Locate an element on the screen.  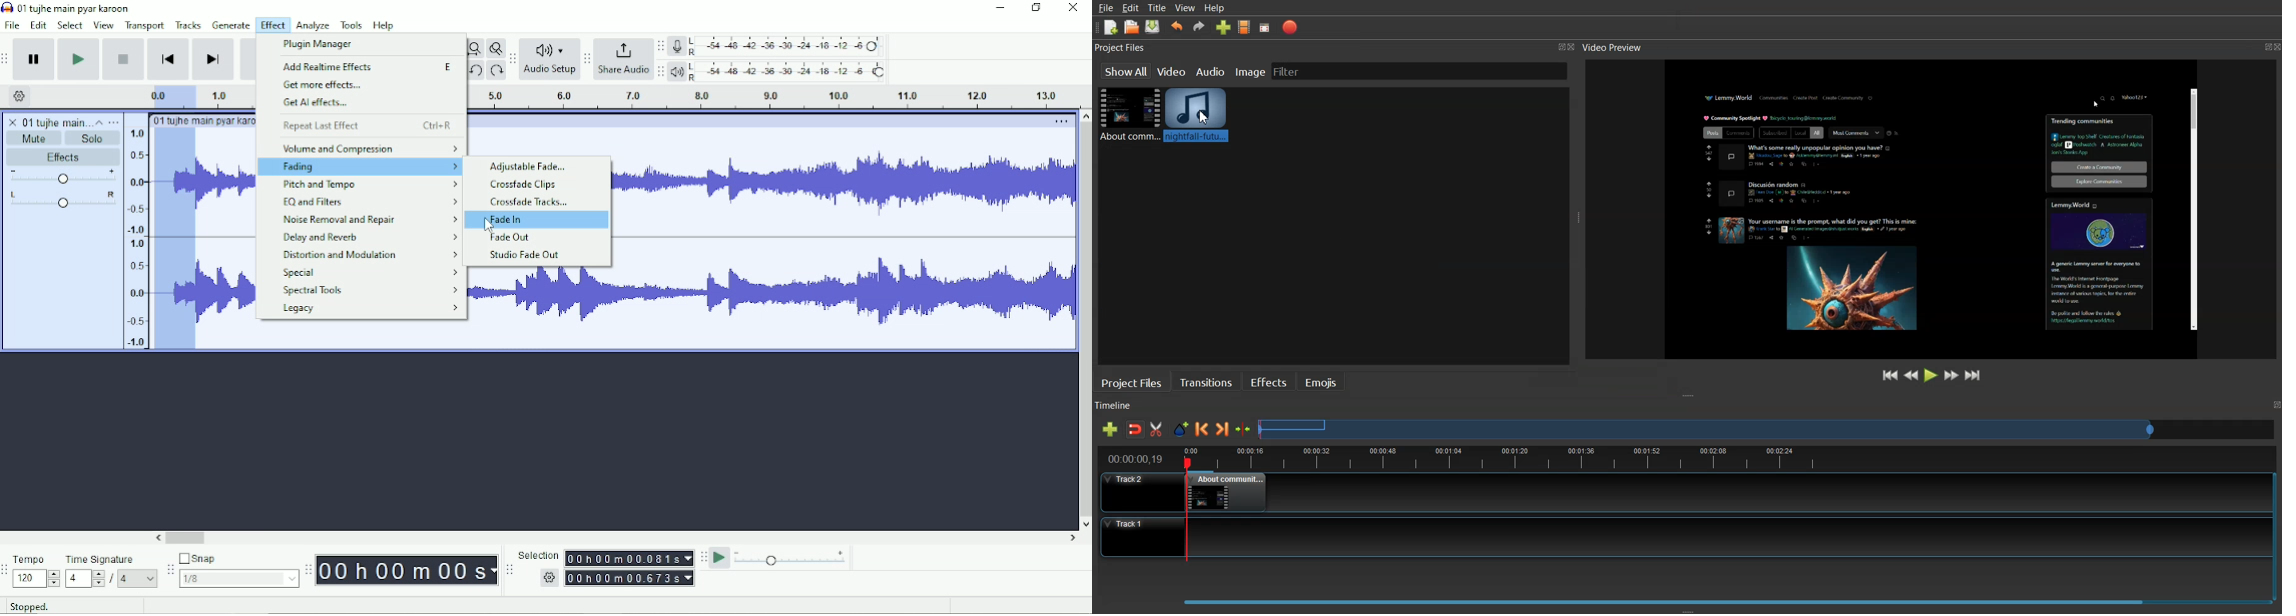
Volume is located at coordinates (63, 178).